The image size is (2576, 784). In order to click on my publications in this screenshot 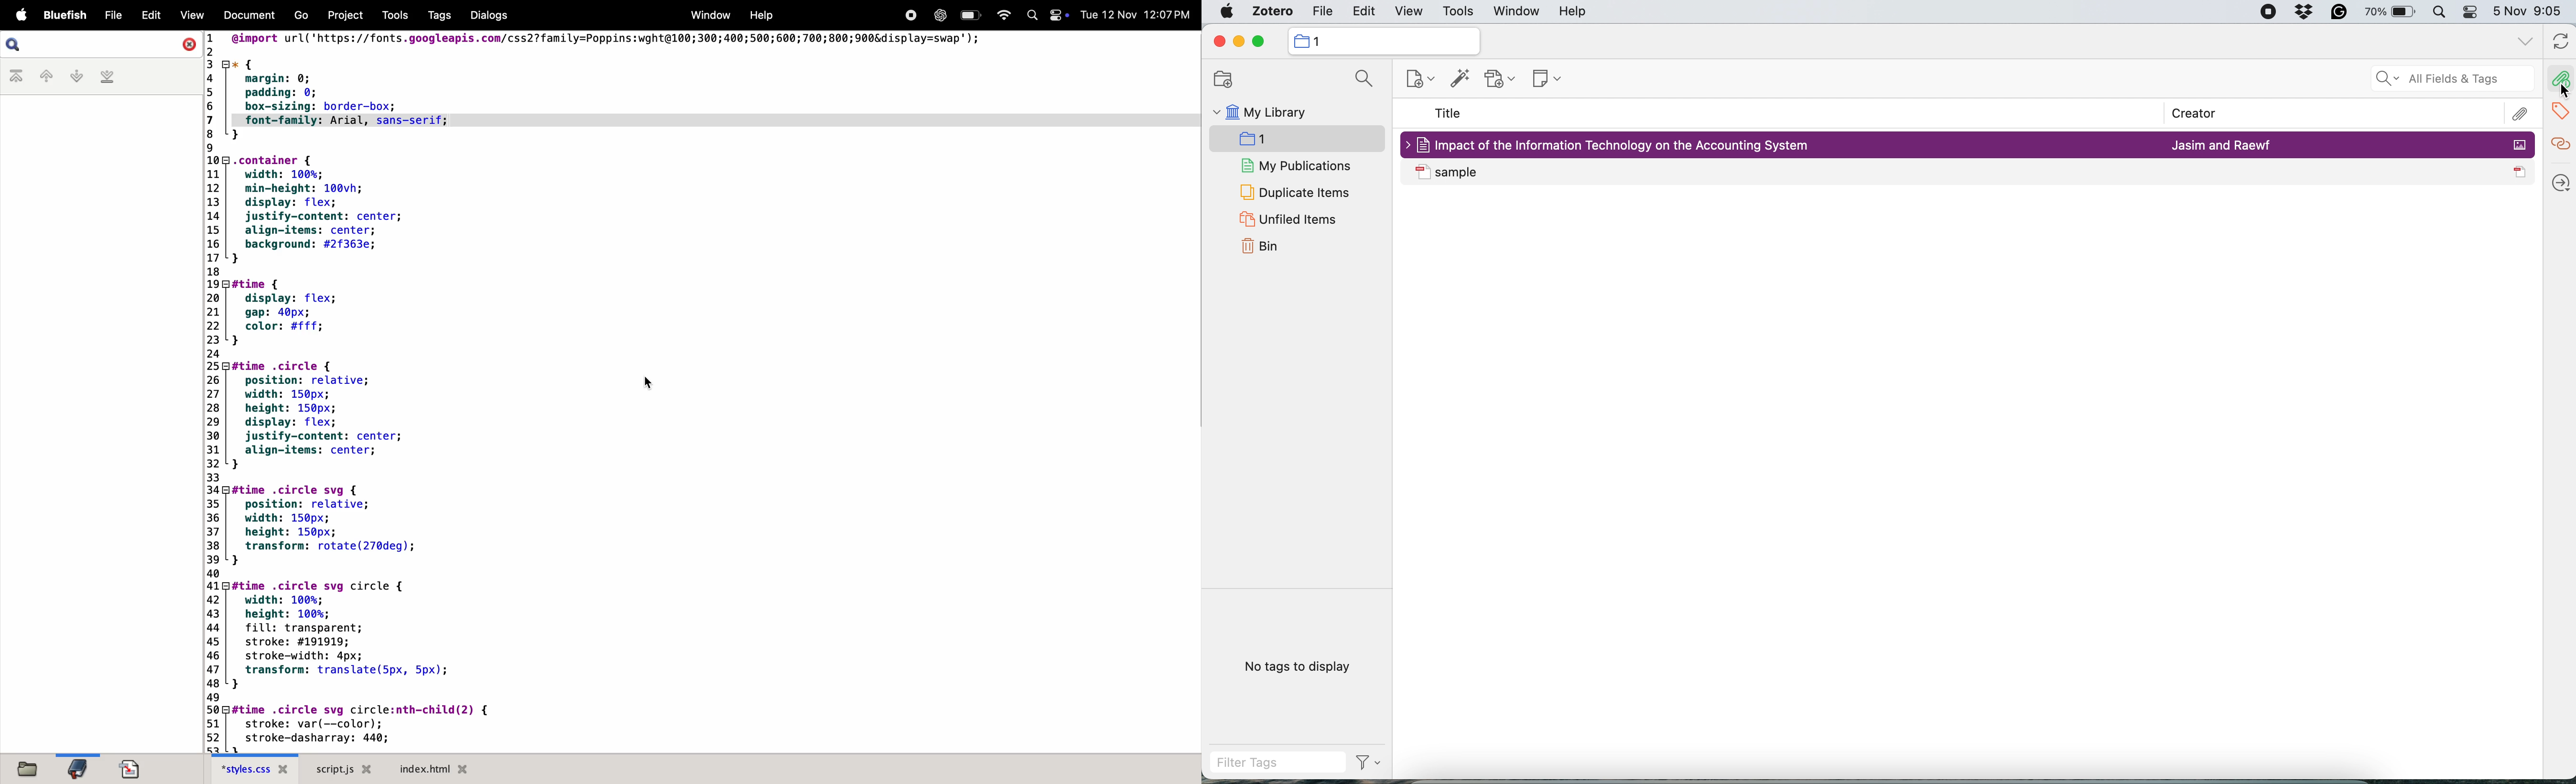, I will do `click(1297, 167)`.